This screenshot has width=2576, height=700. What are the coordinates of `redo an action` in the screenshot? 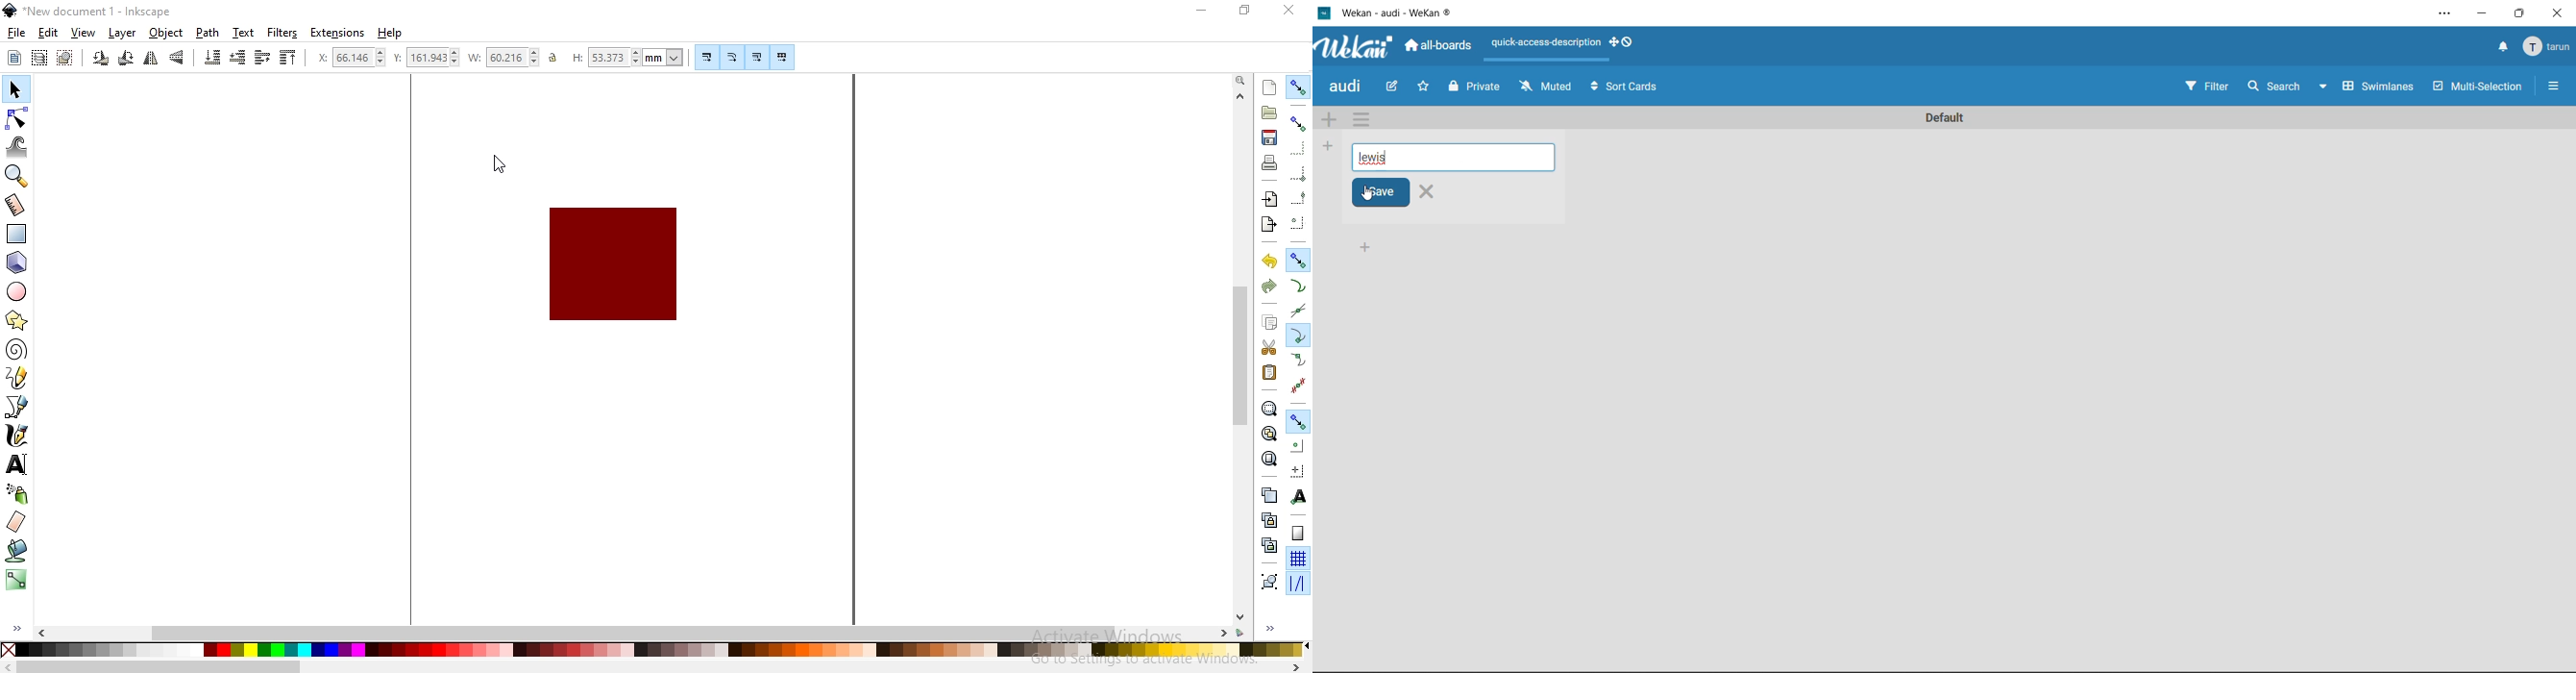 It's located at (1268, 285).